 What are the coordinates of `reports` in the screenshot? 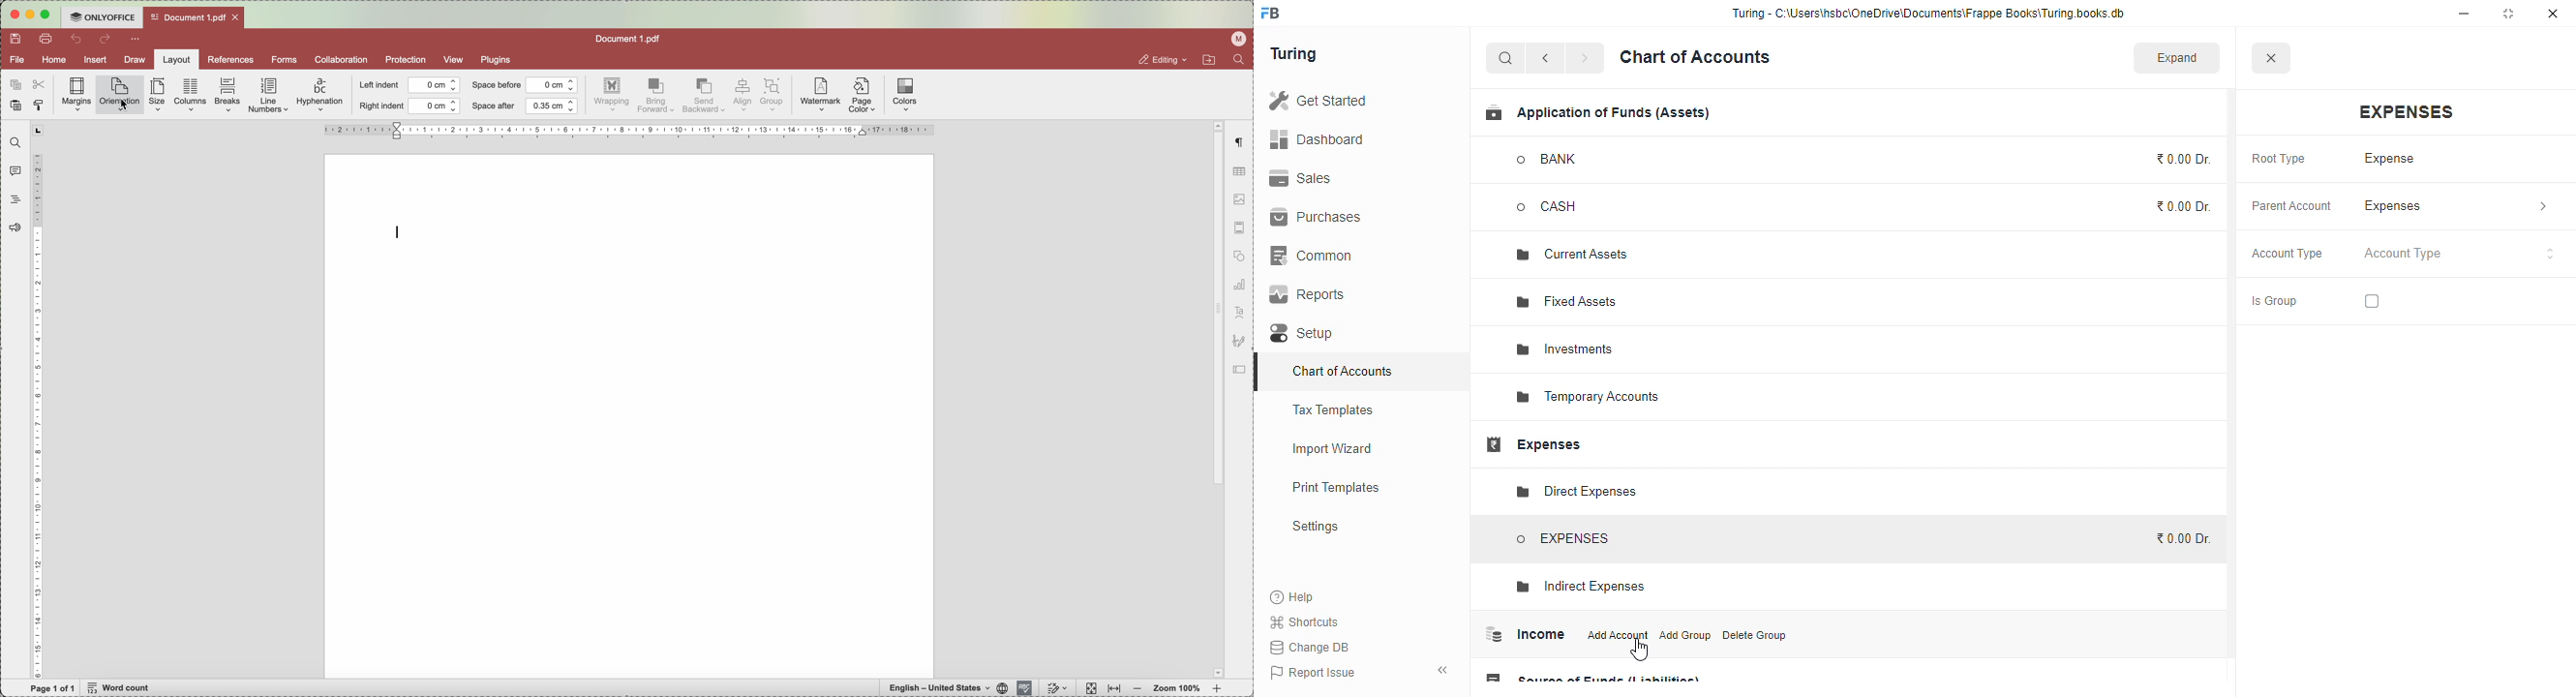 It's located at (1308, 294).